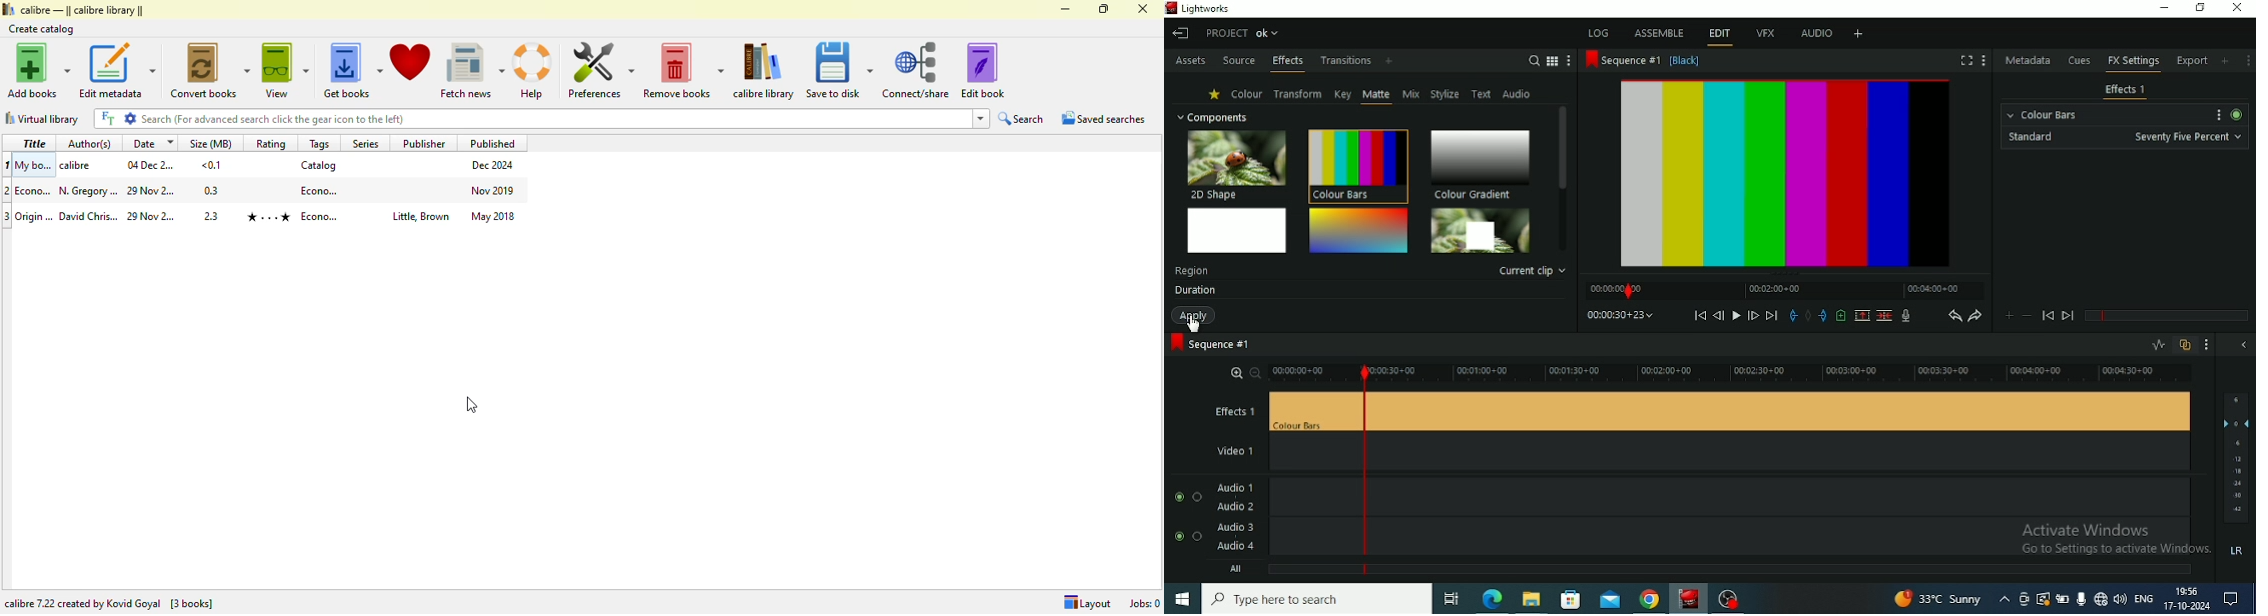 The image size is (2268, 616). What do you see at coordinates (1719, 316) in the screenshot?
I see `Nudge one frame back` at bounding box center [1719, 316].